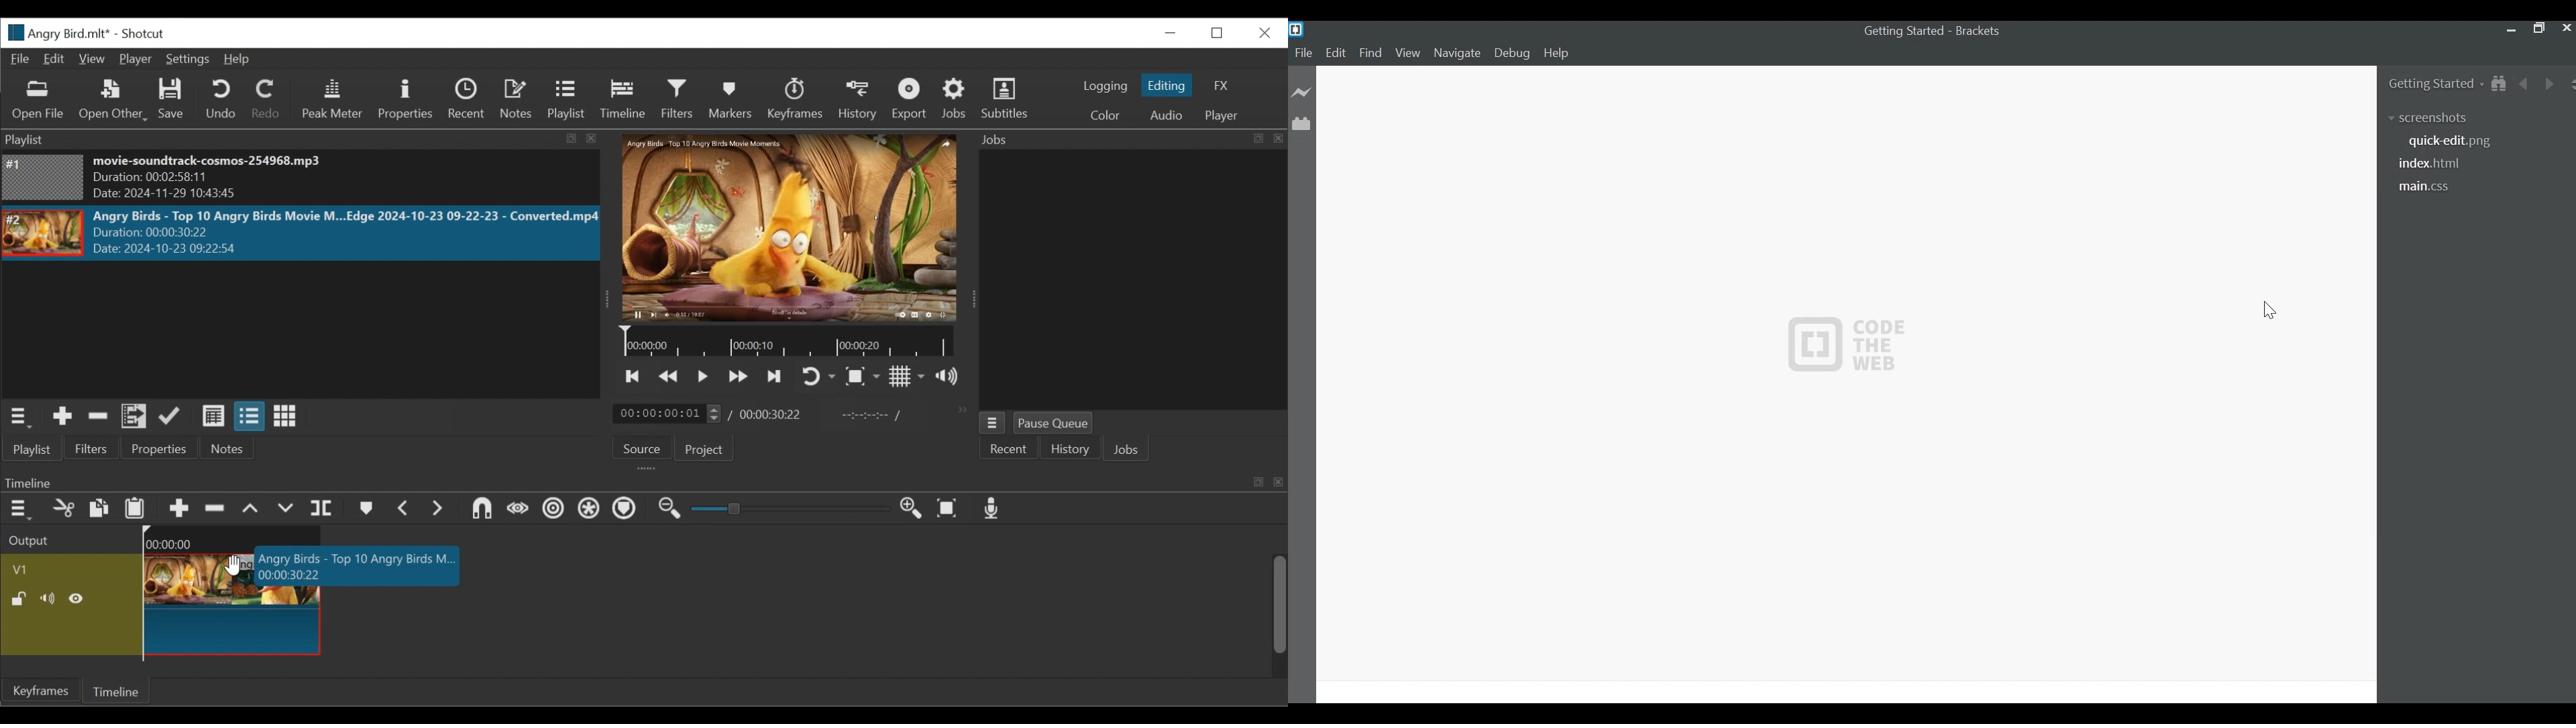  I want to click on Notes, so click(226, 449).